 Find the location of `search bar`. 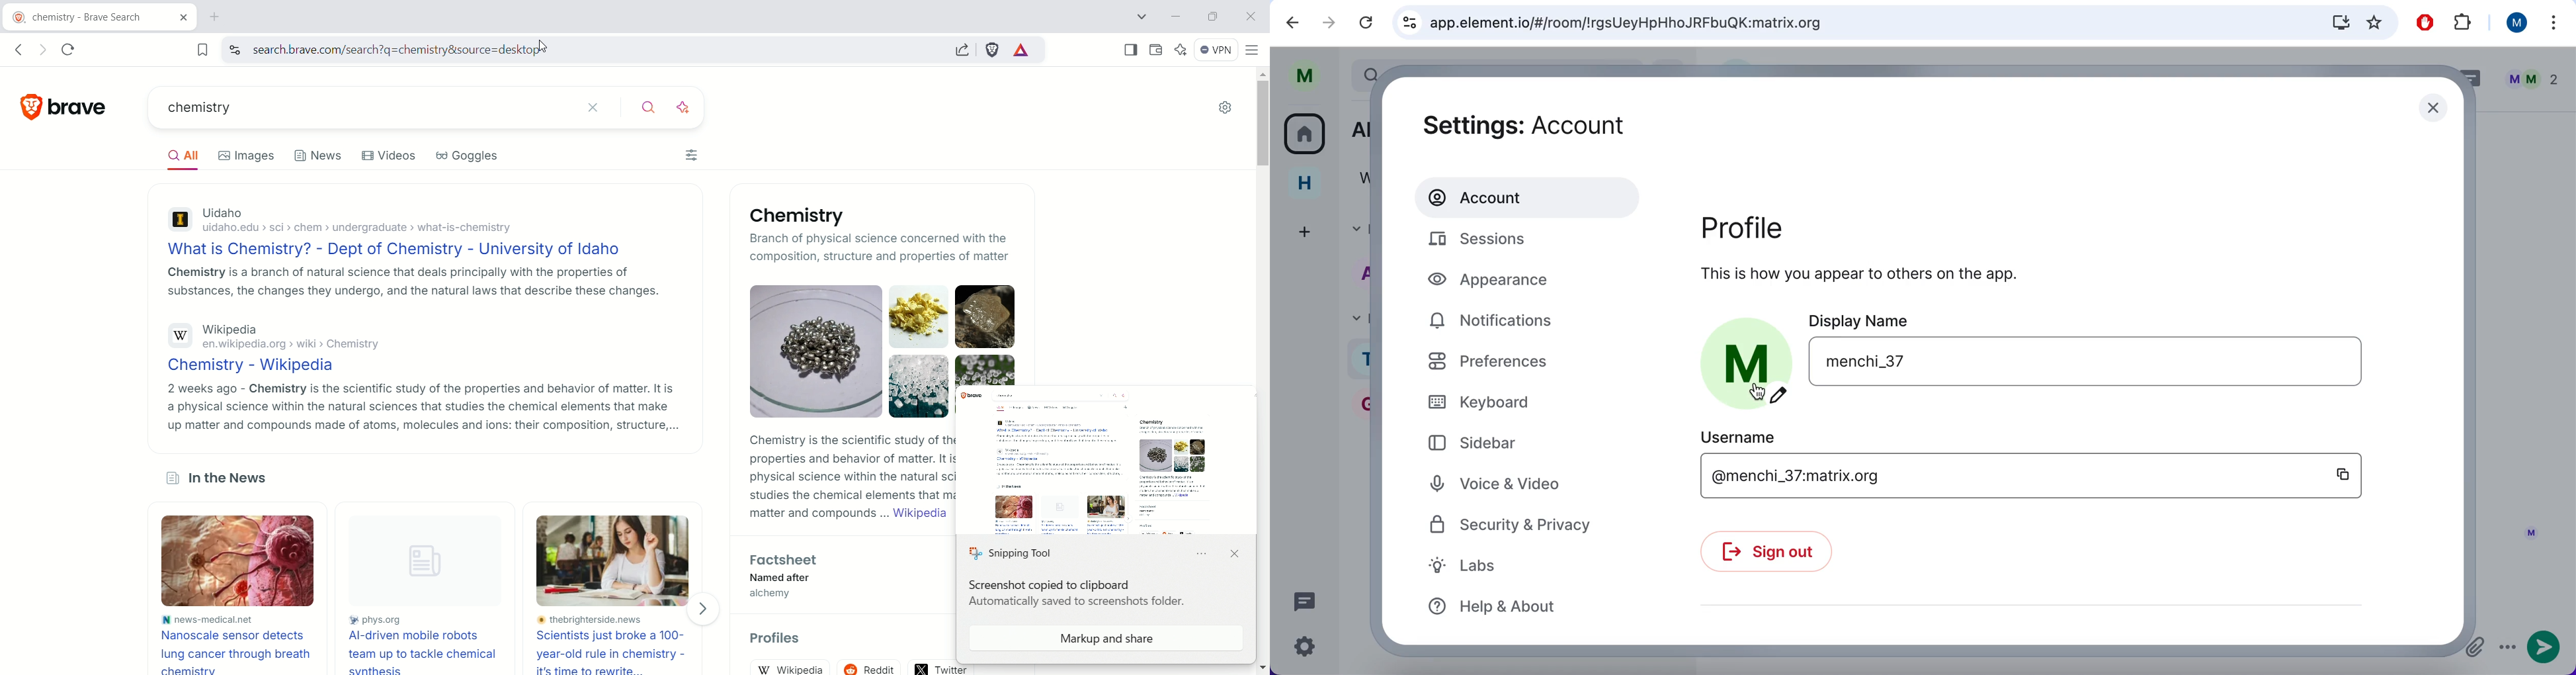

search bar is located at coordinates (1892, 22).